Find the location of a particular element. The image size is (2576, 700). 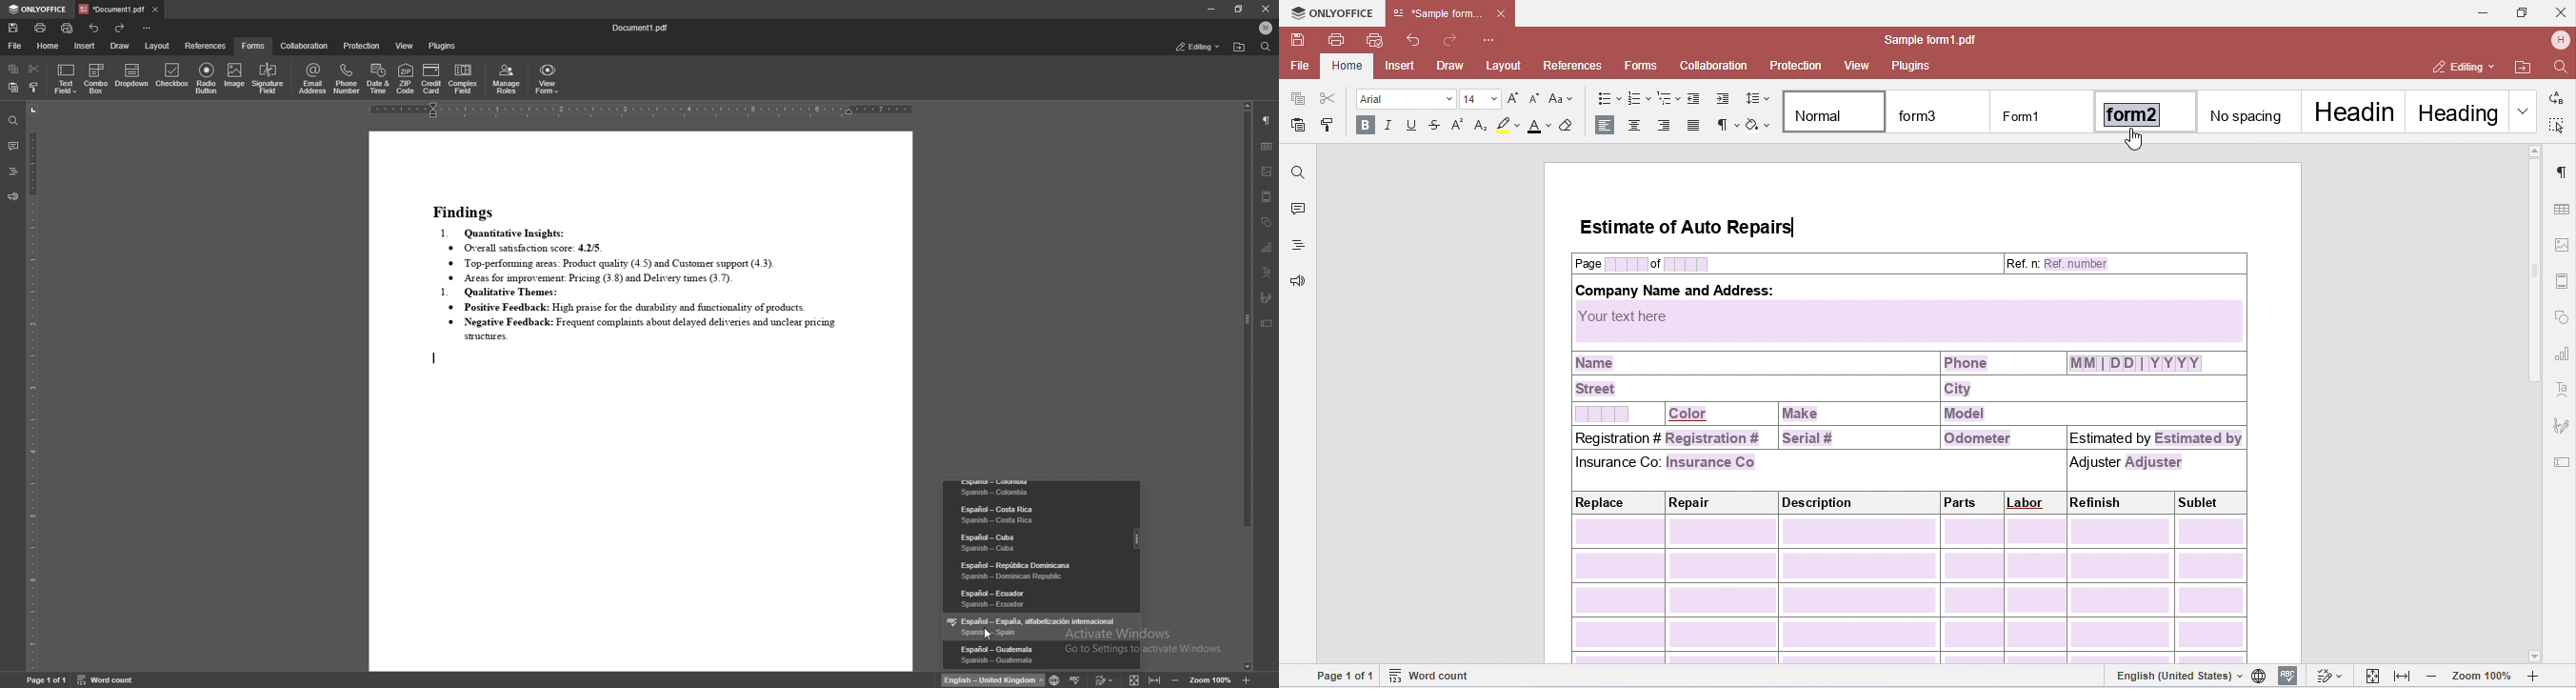

feedback is located at coordinates (13, 197).